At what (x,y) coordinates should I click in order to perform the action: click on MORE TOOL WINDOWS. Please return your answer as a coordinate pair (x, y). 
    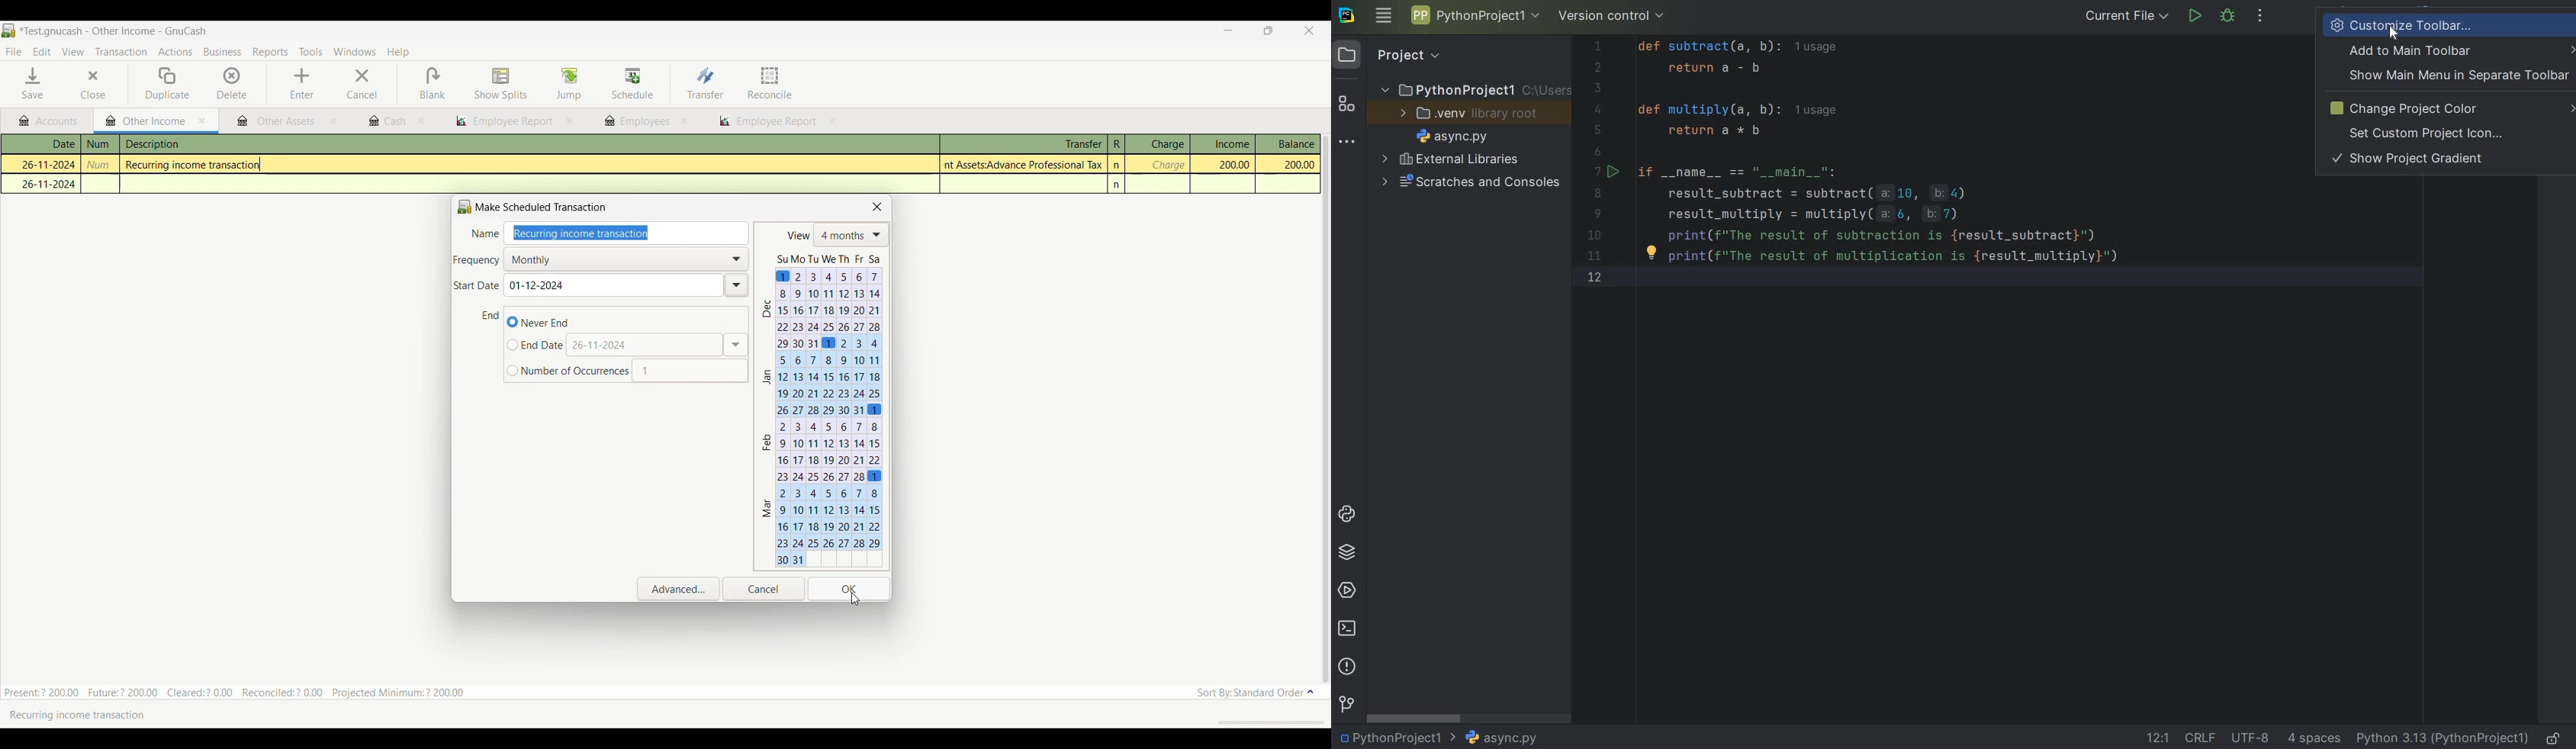
    Looking at the image, I should click on (1347, 143).